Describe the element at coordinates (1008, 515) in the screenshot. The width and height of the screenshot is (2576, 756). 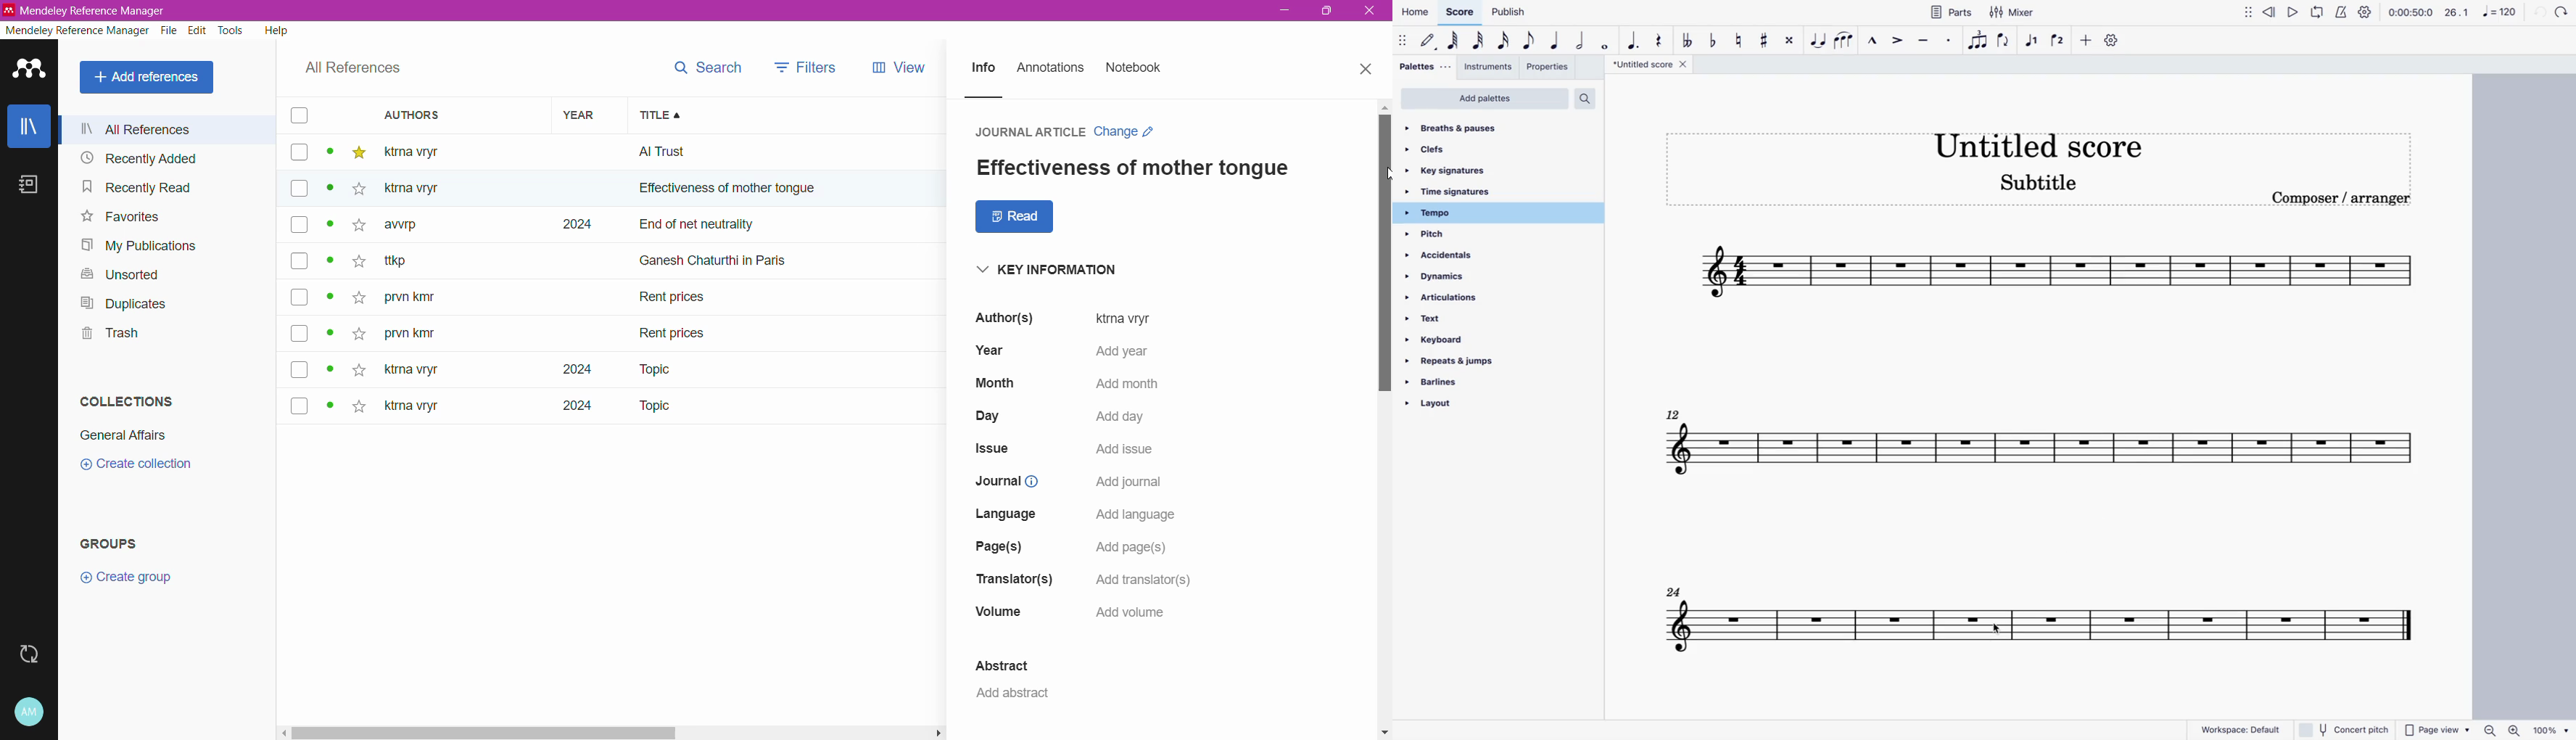
I see `Language` at that location.